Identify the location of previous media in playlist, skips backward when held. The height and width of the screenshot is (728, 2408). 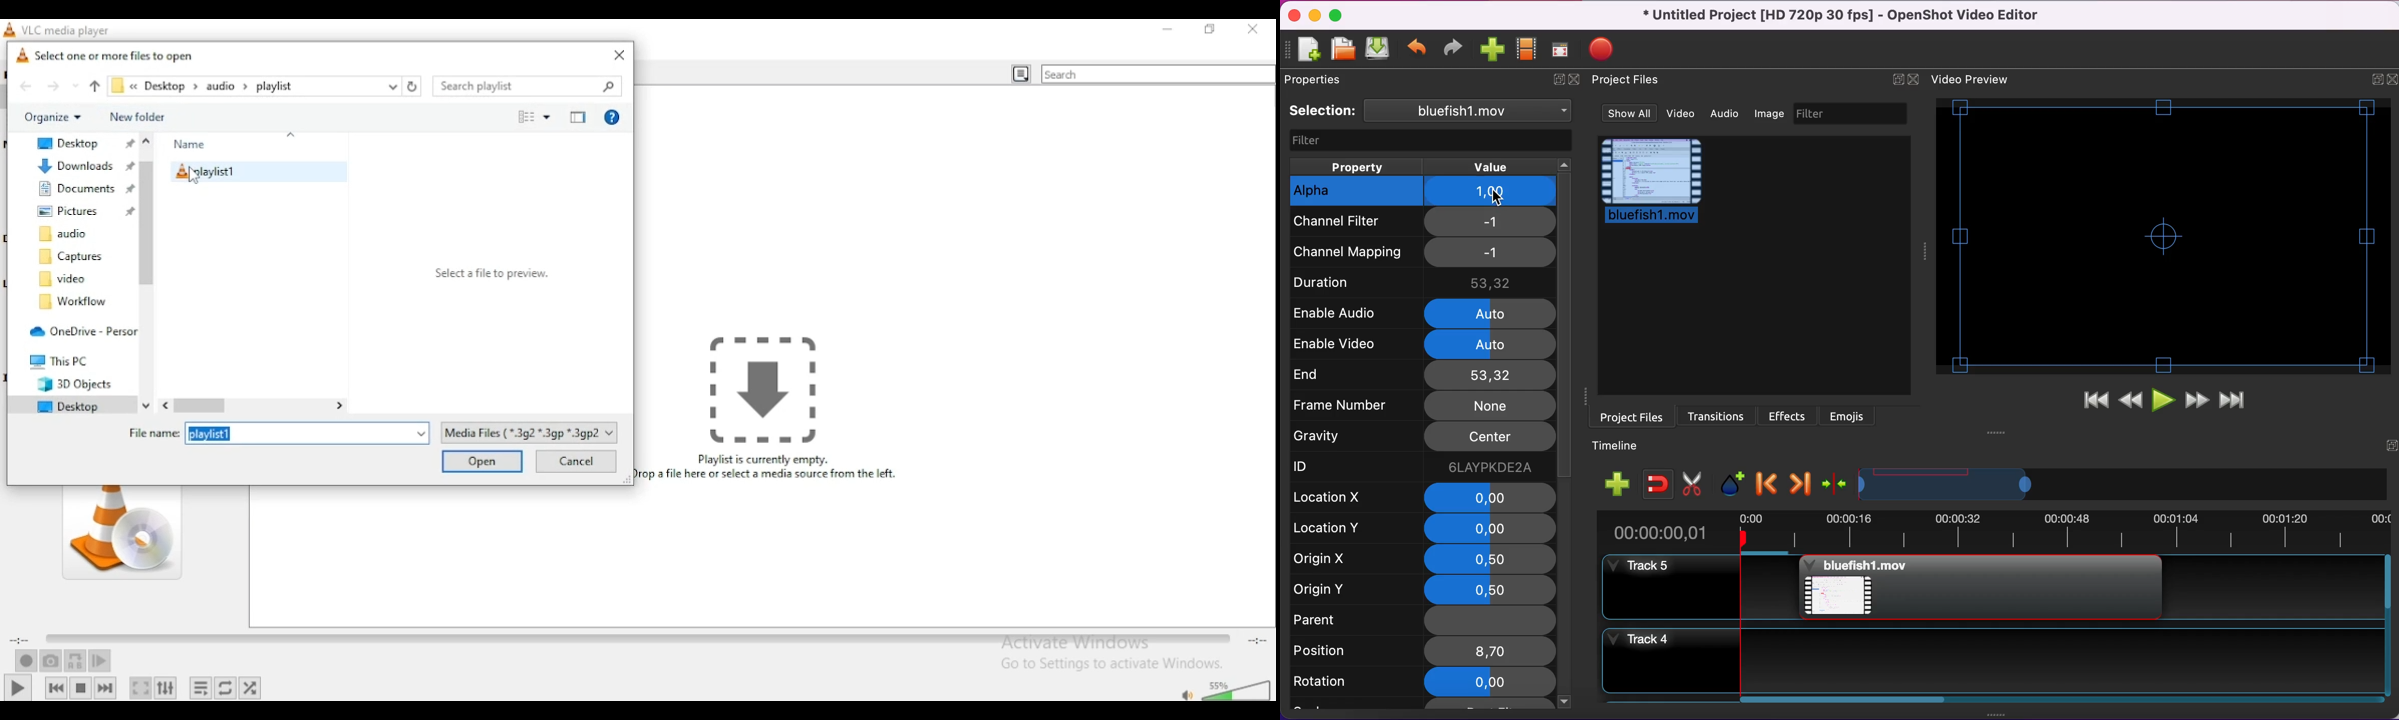
(57, 688).